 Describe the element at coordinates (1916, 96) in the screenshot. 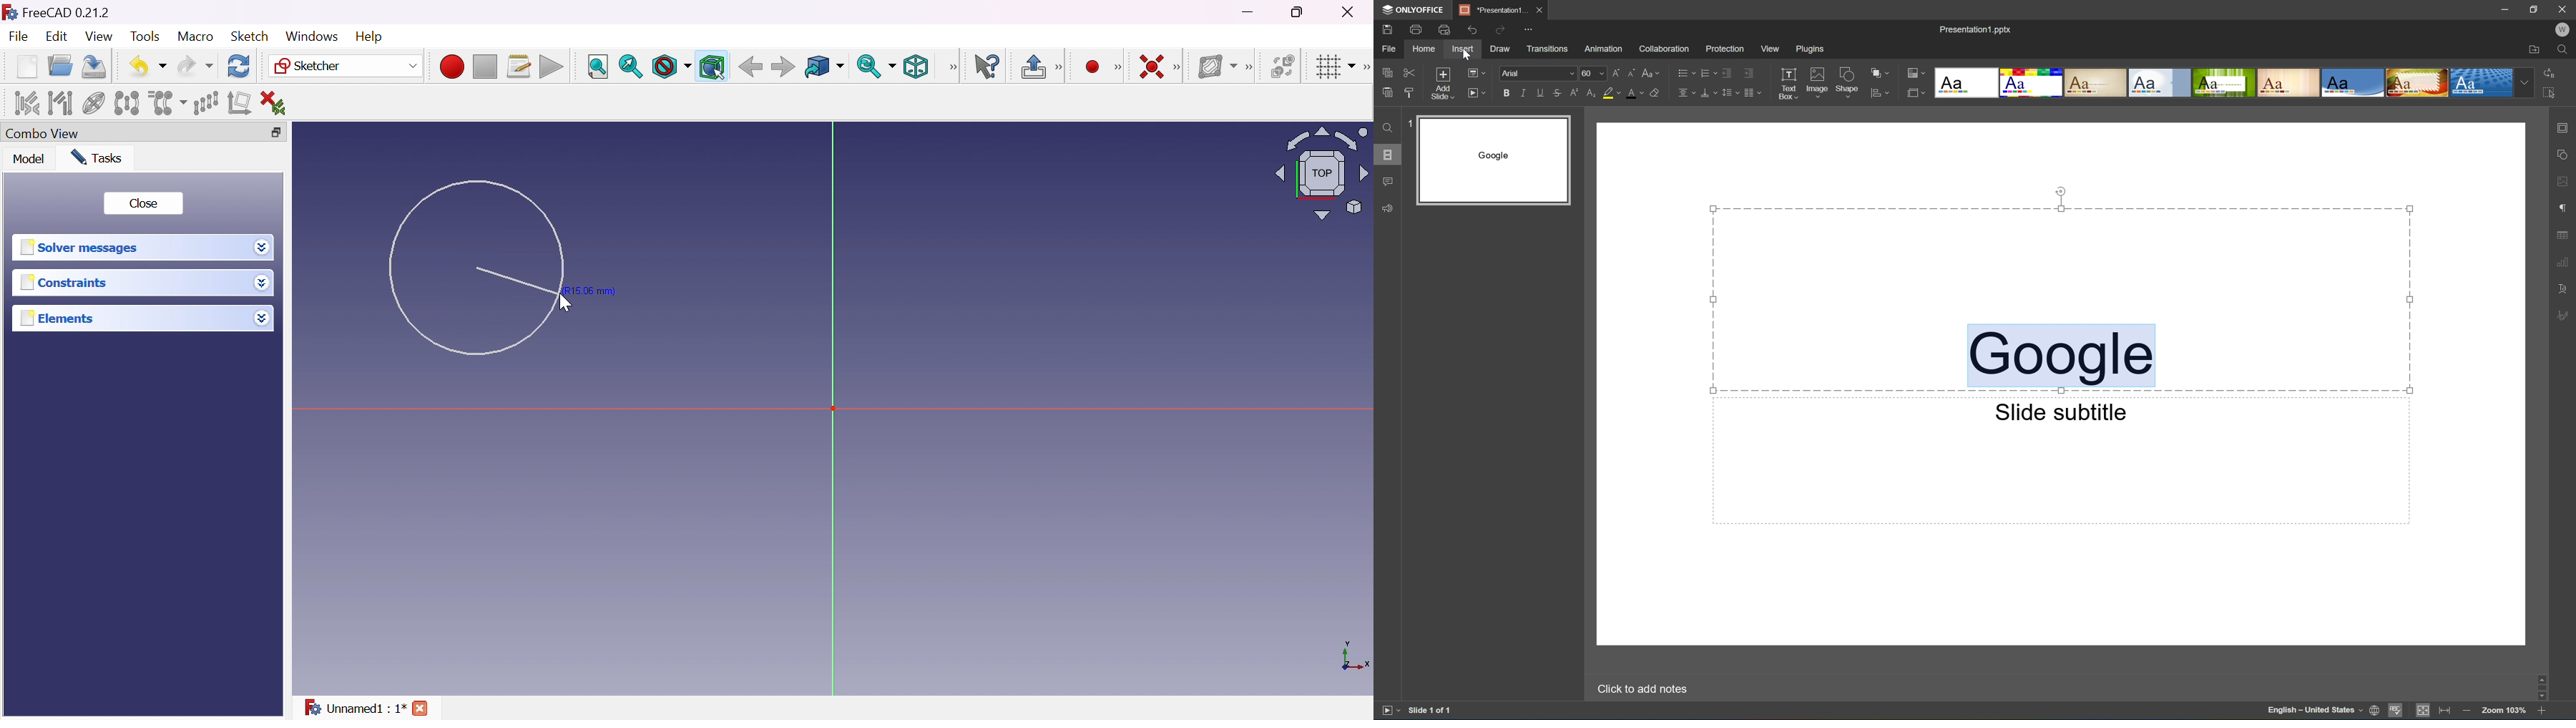

I see `Select slide size` at that location.